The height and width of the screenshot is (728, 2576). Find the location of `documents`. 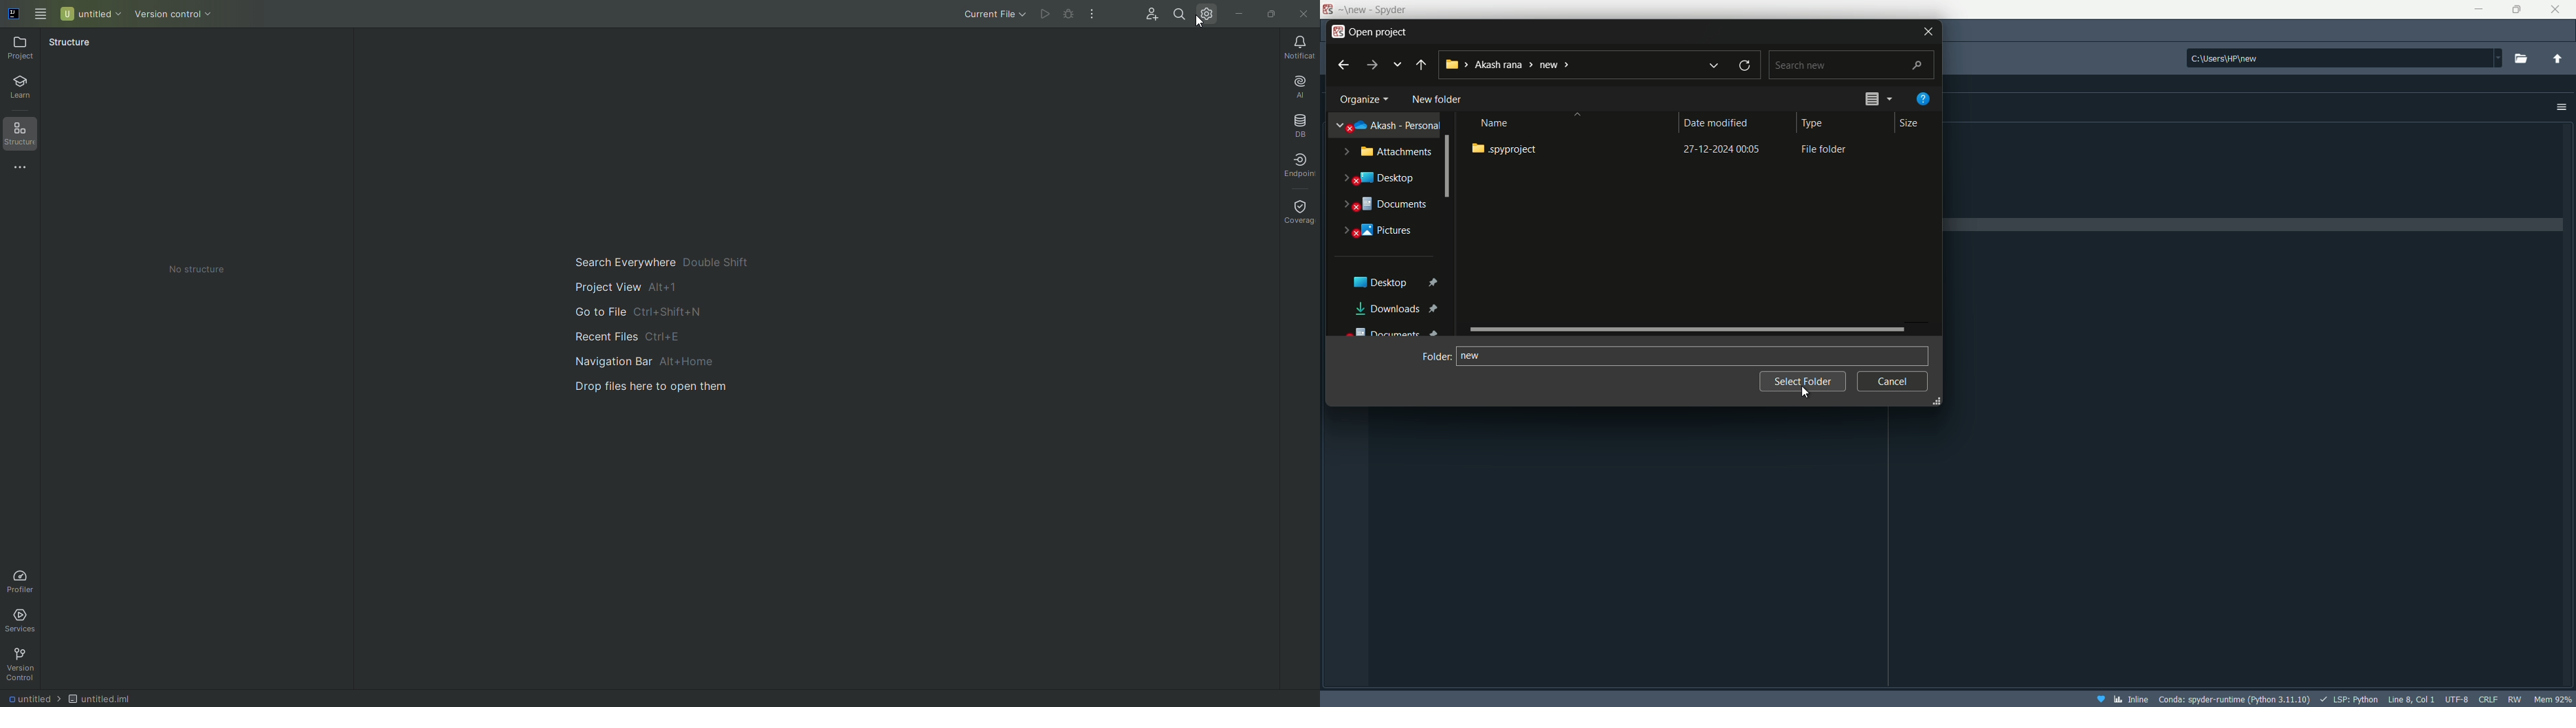

documents is located at coordinates (1386, 206).